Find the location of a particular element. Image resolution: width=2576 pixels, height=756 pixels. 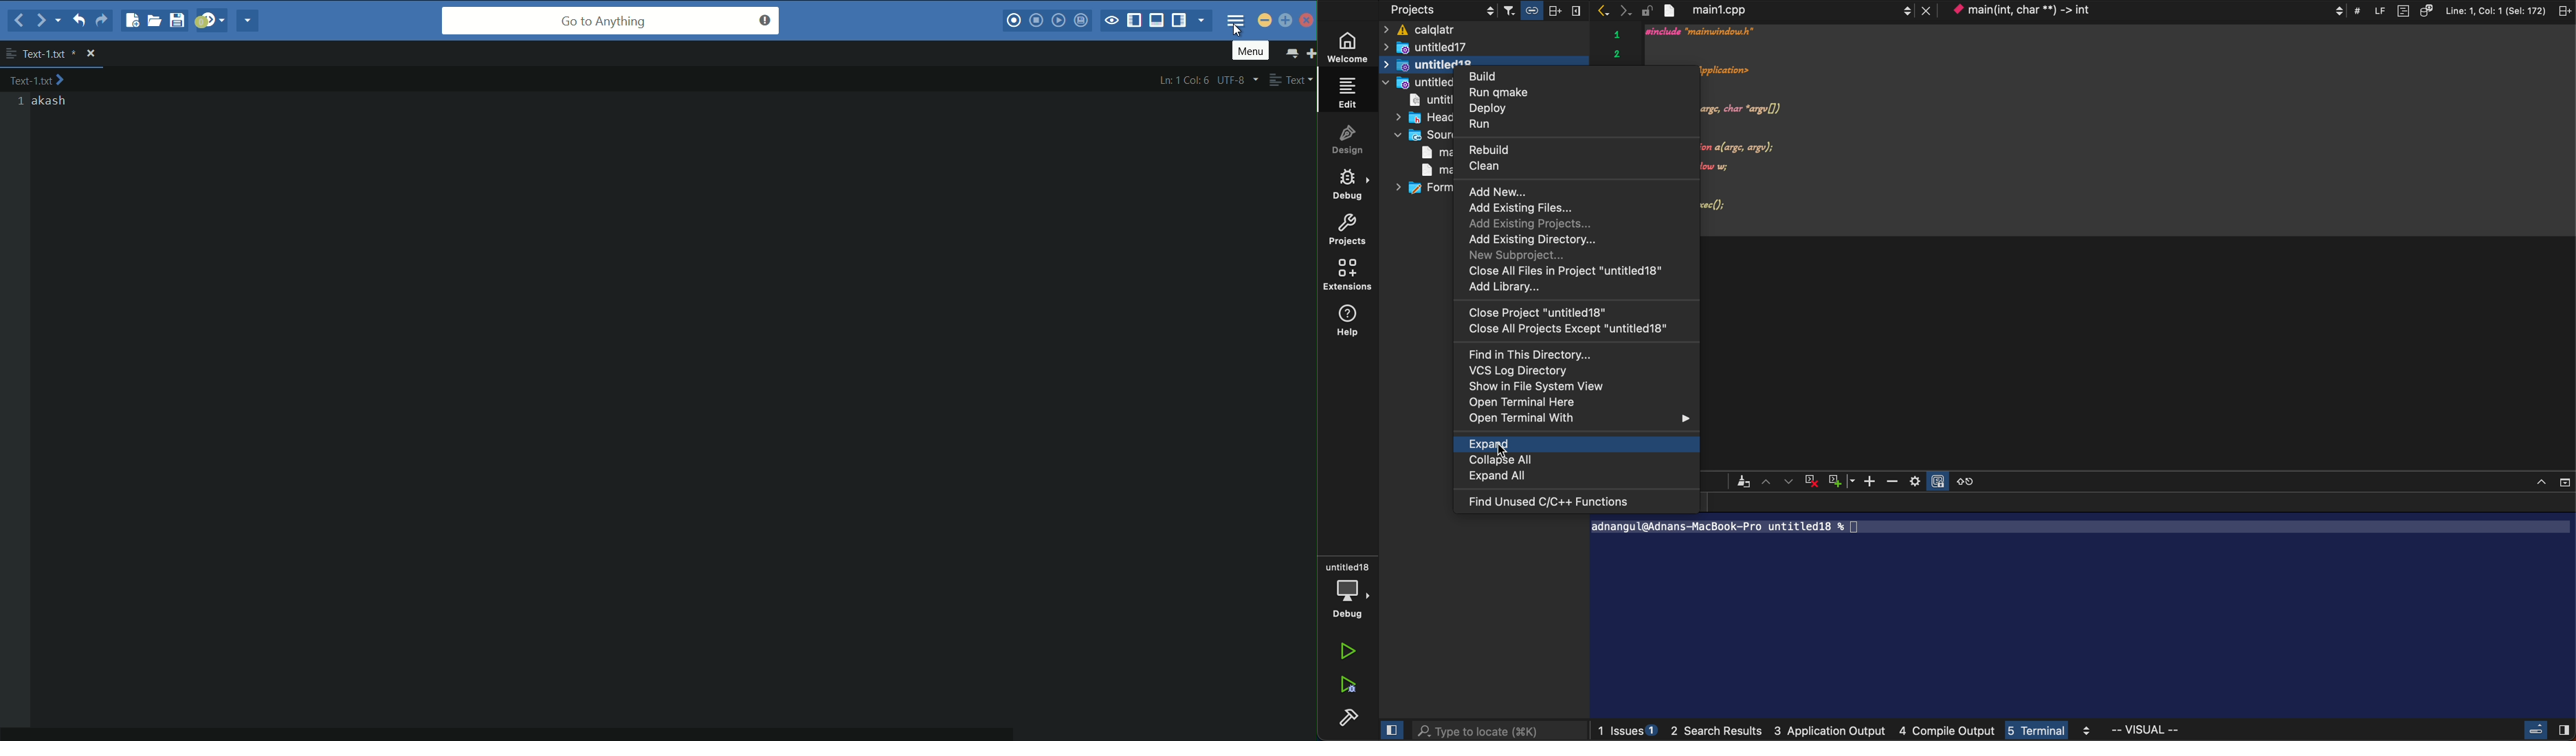

untitled19 is located at coordinates (1415, 84).